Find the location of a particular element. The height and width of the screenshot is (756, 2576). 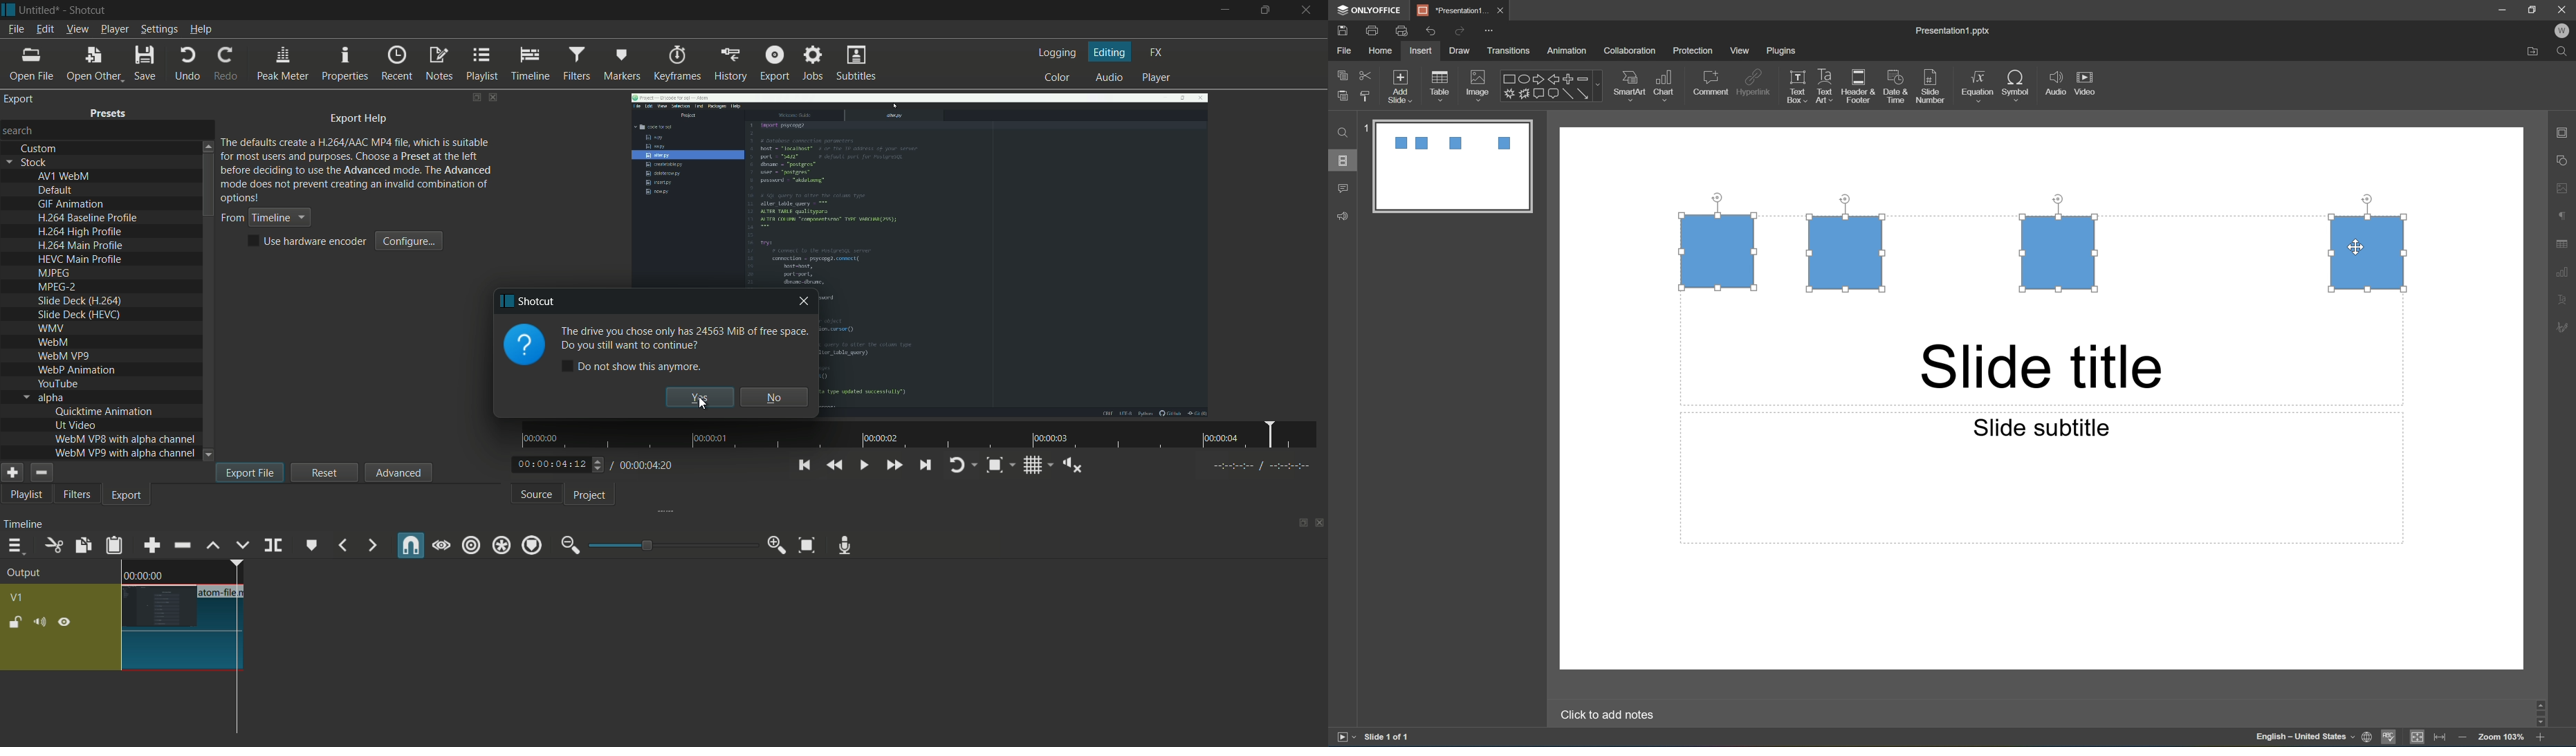

color is located at coordinates (1056, 78).